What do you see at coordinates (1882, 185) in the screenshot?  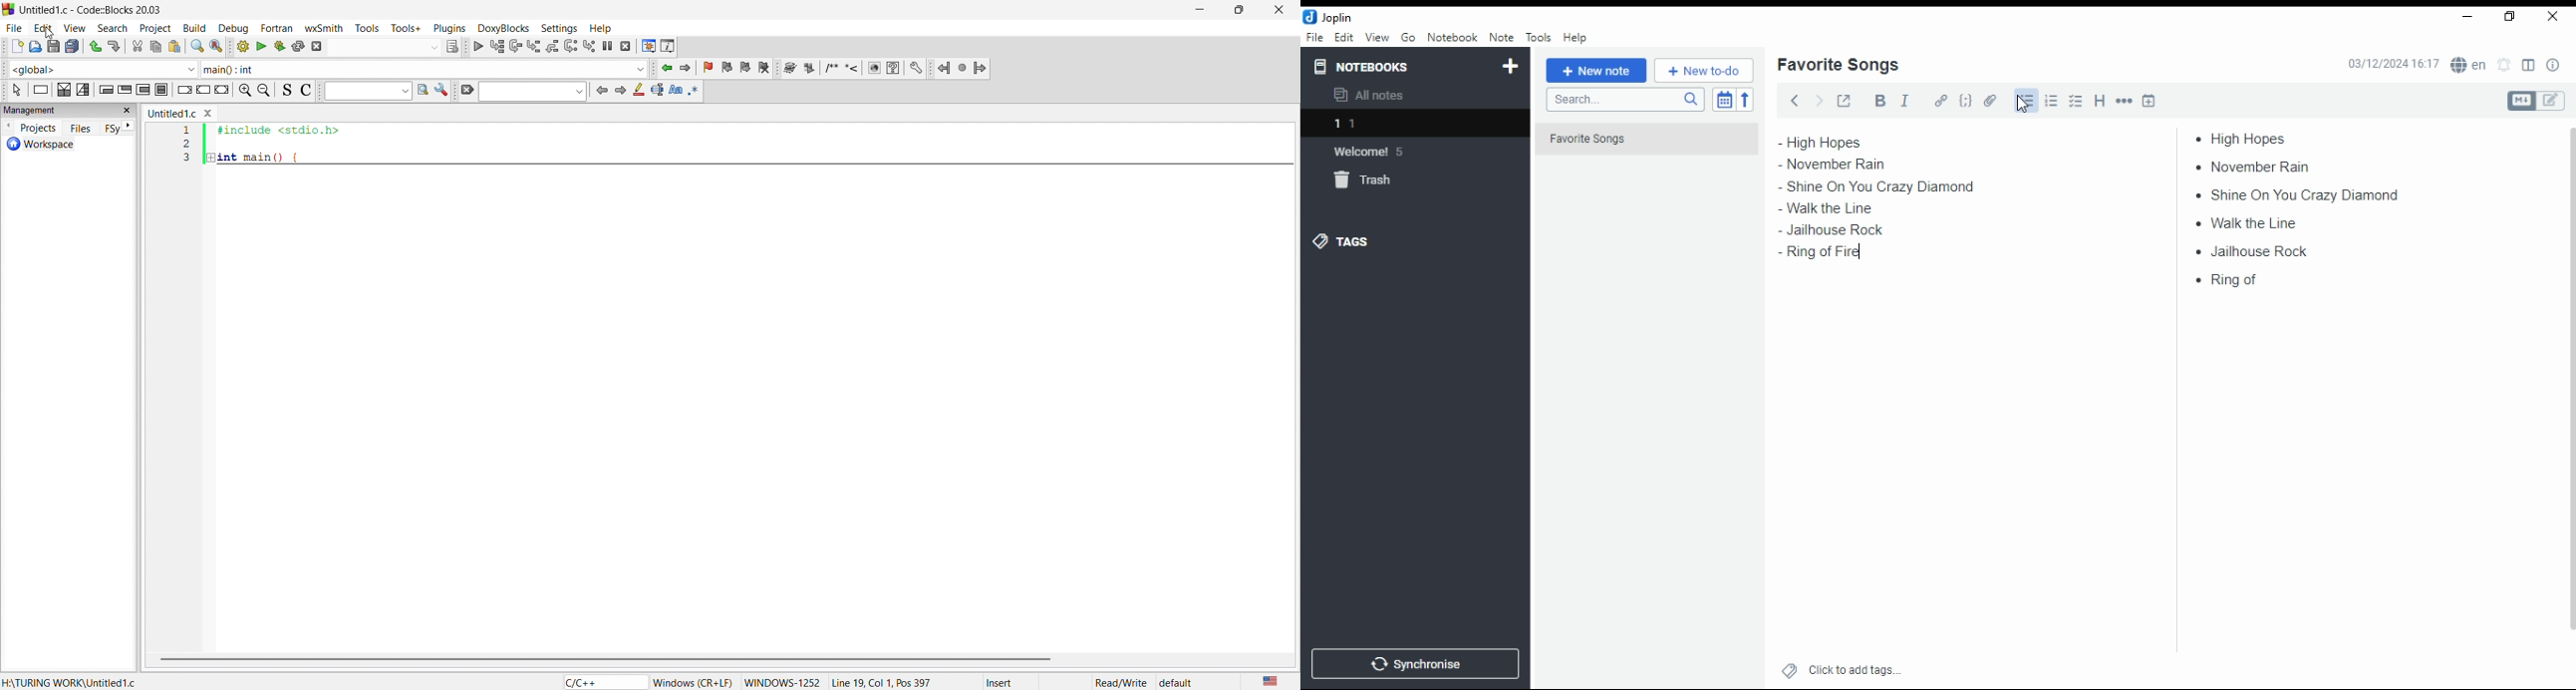 I see `shine on you crazy diamond` at bounding box center [1882, 185].